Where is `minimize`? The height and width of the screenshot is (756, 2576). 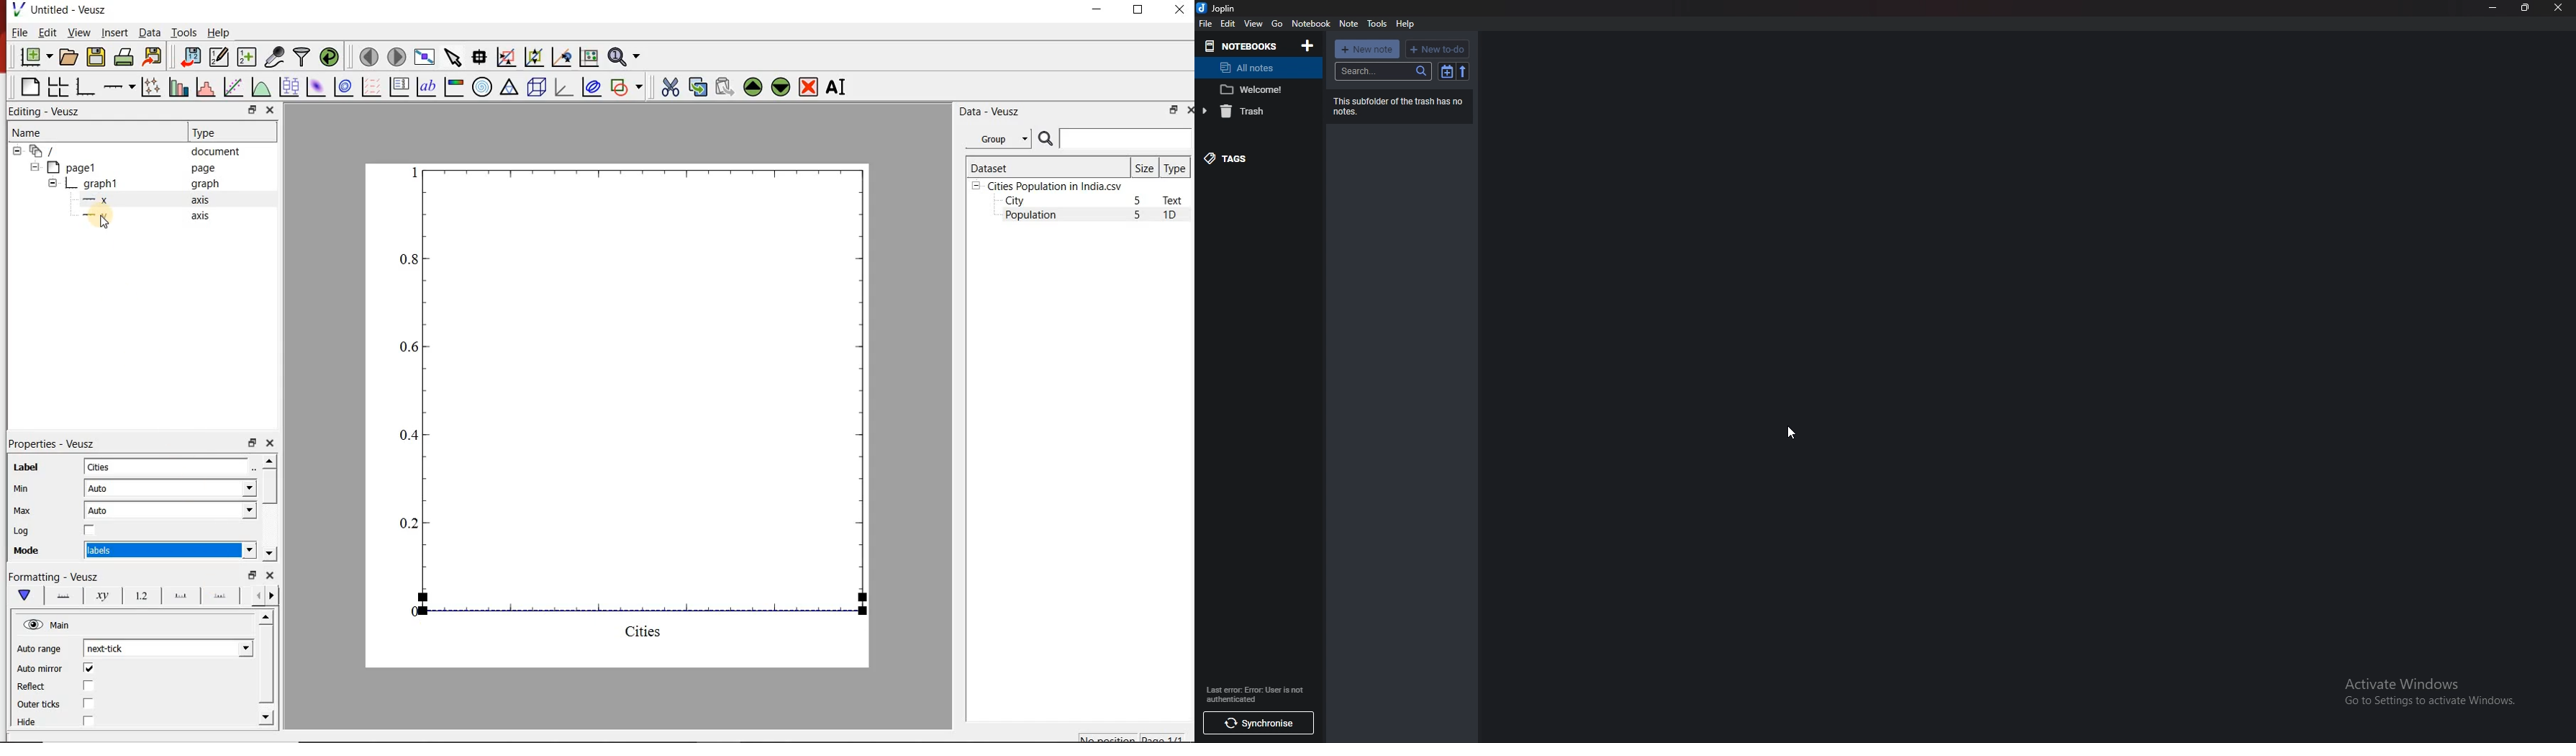 minimize is located at coordinates (2493, 7).